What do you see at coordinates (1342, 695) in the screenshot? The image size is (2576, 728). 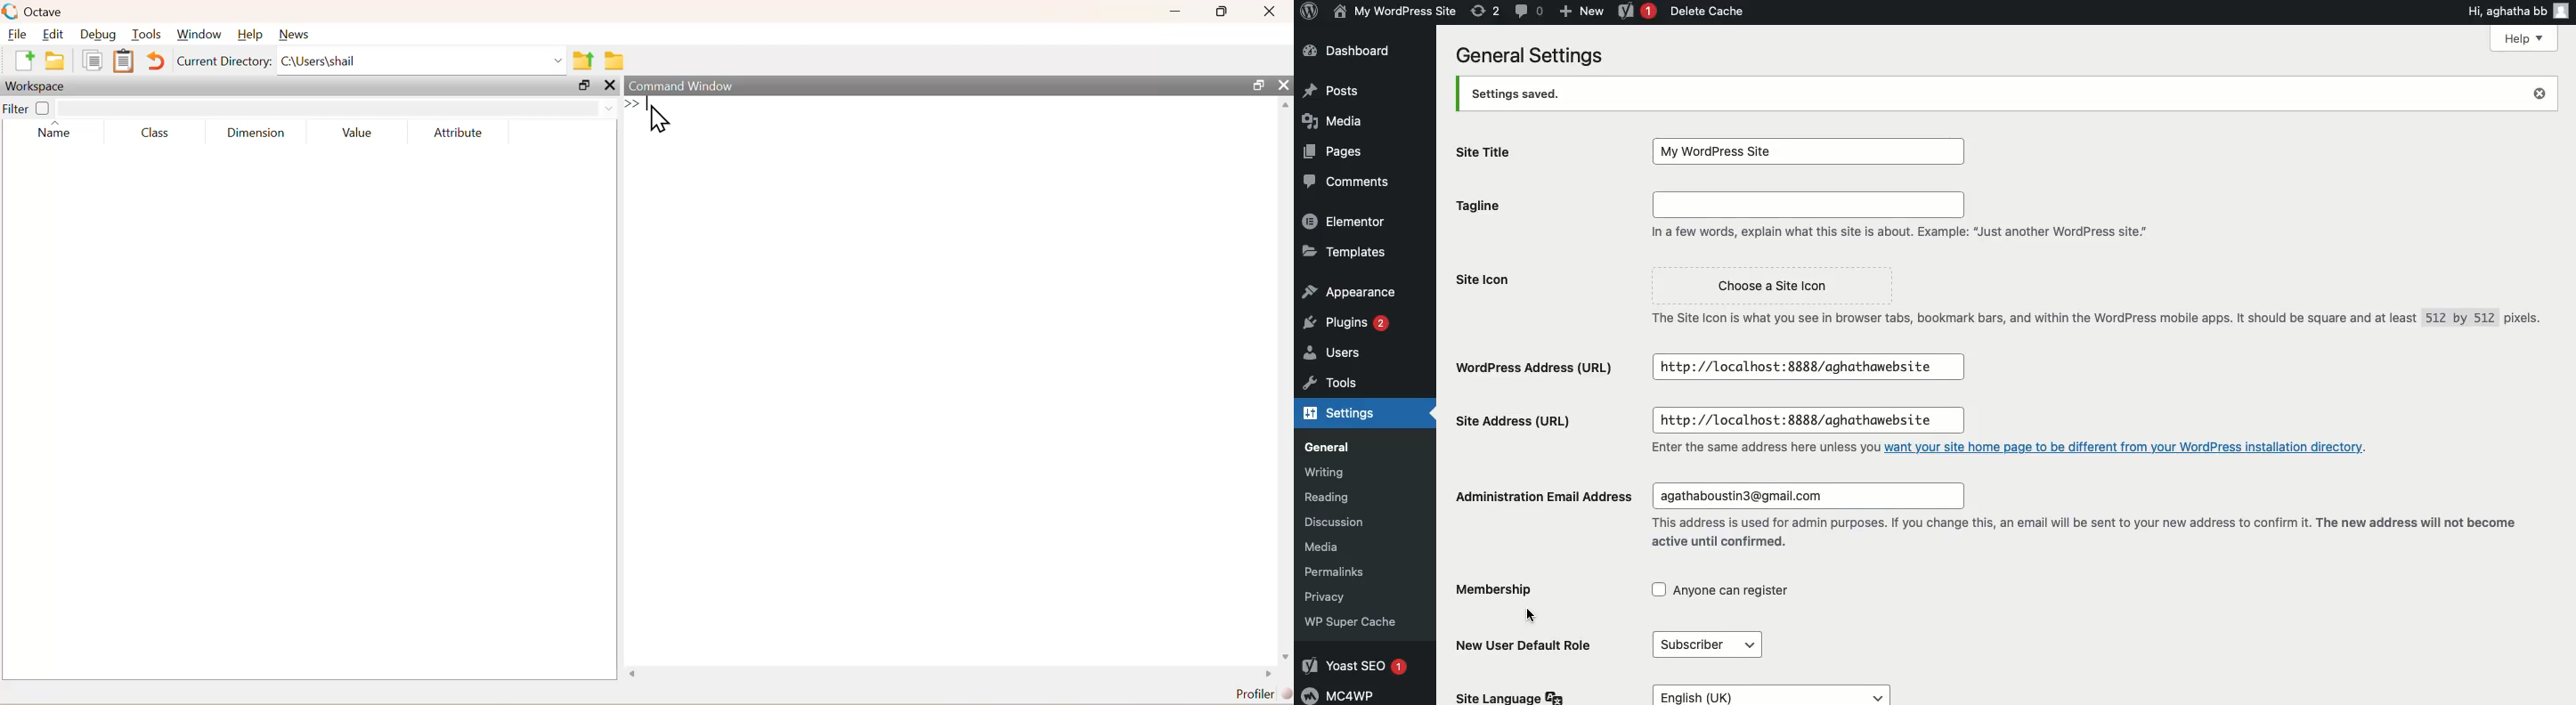 I see `MC4WP` at bounding box center [1342, 695].